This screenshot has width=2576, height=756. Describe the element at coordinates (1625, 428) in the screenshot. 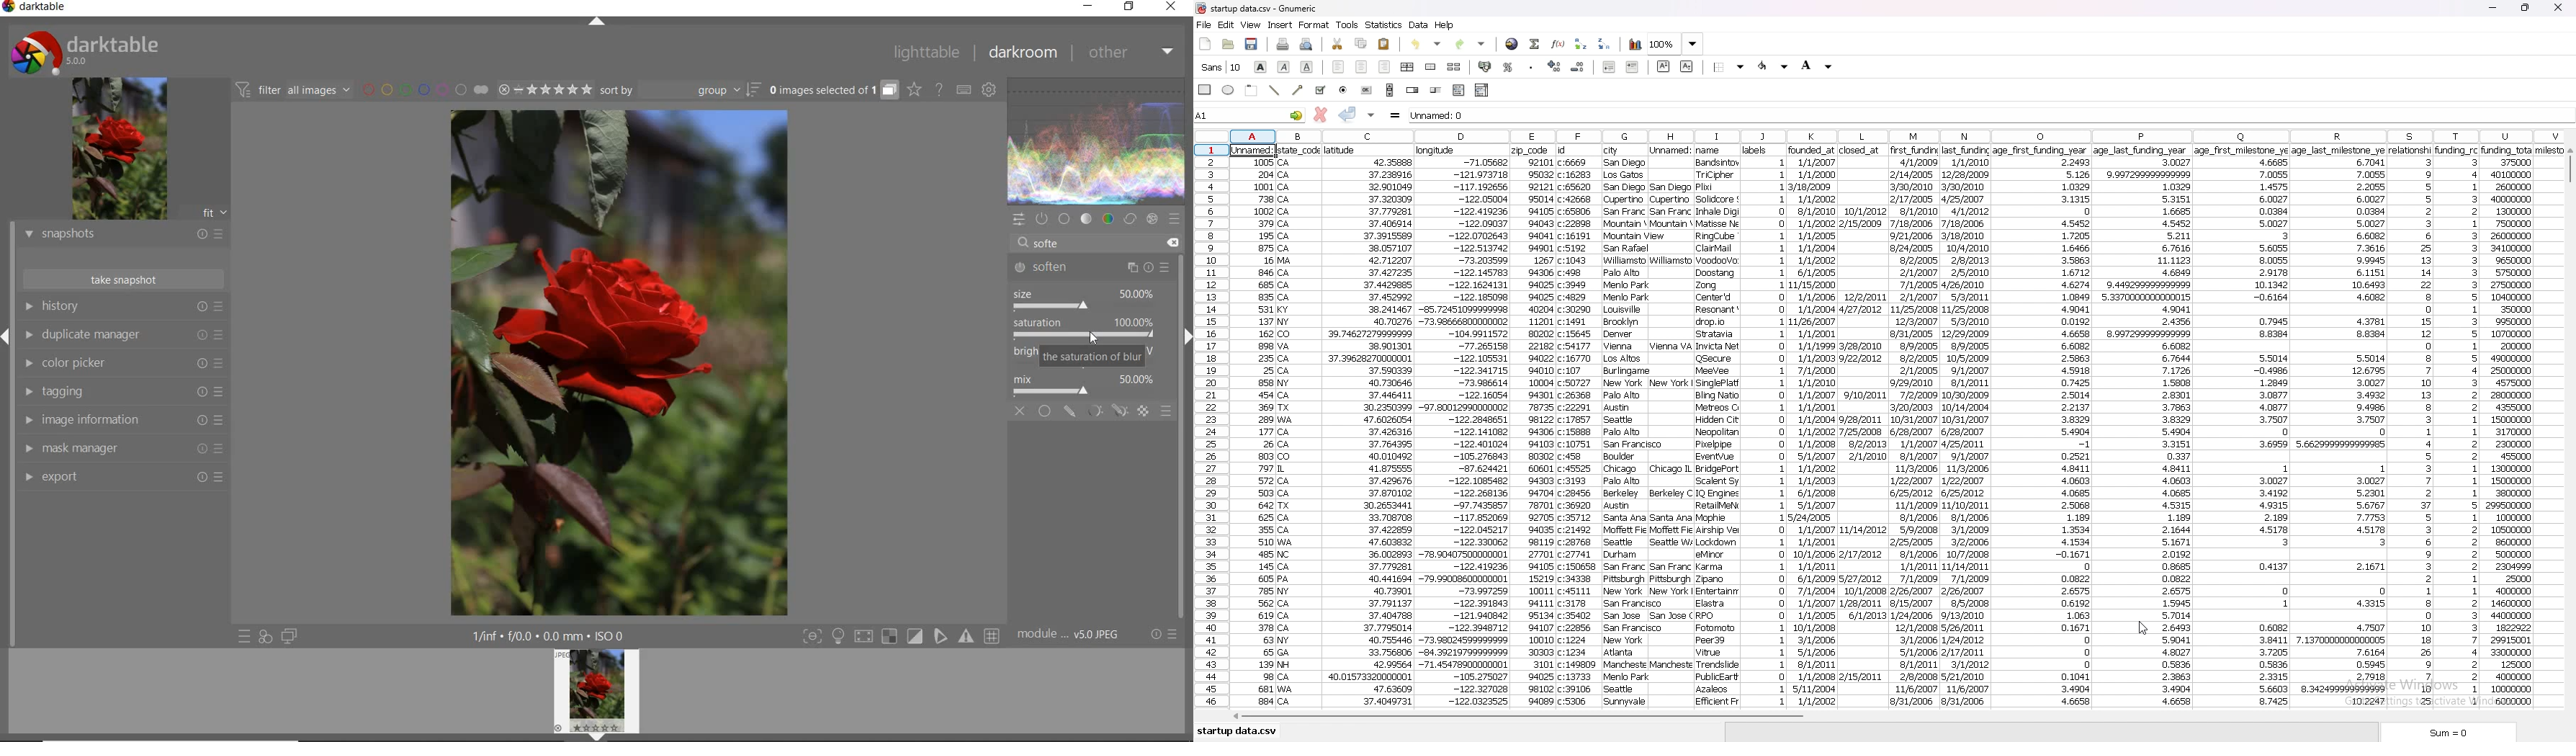

I see `data` at that location.